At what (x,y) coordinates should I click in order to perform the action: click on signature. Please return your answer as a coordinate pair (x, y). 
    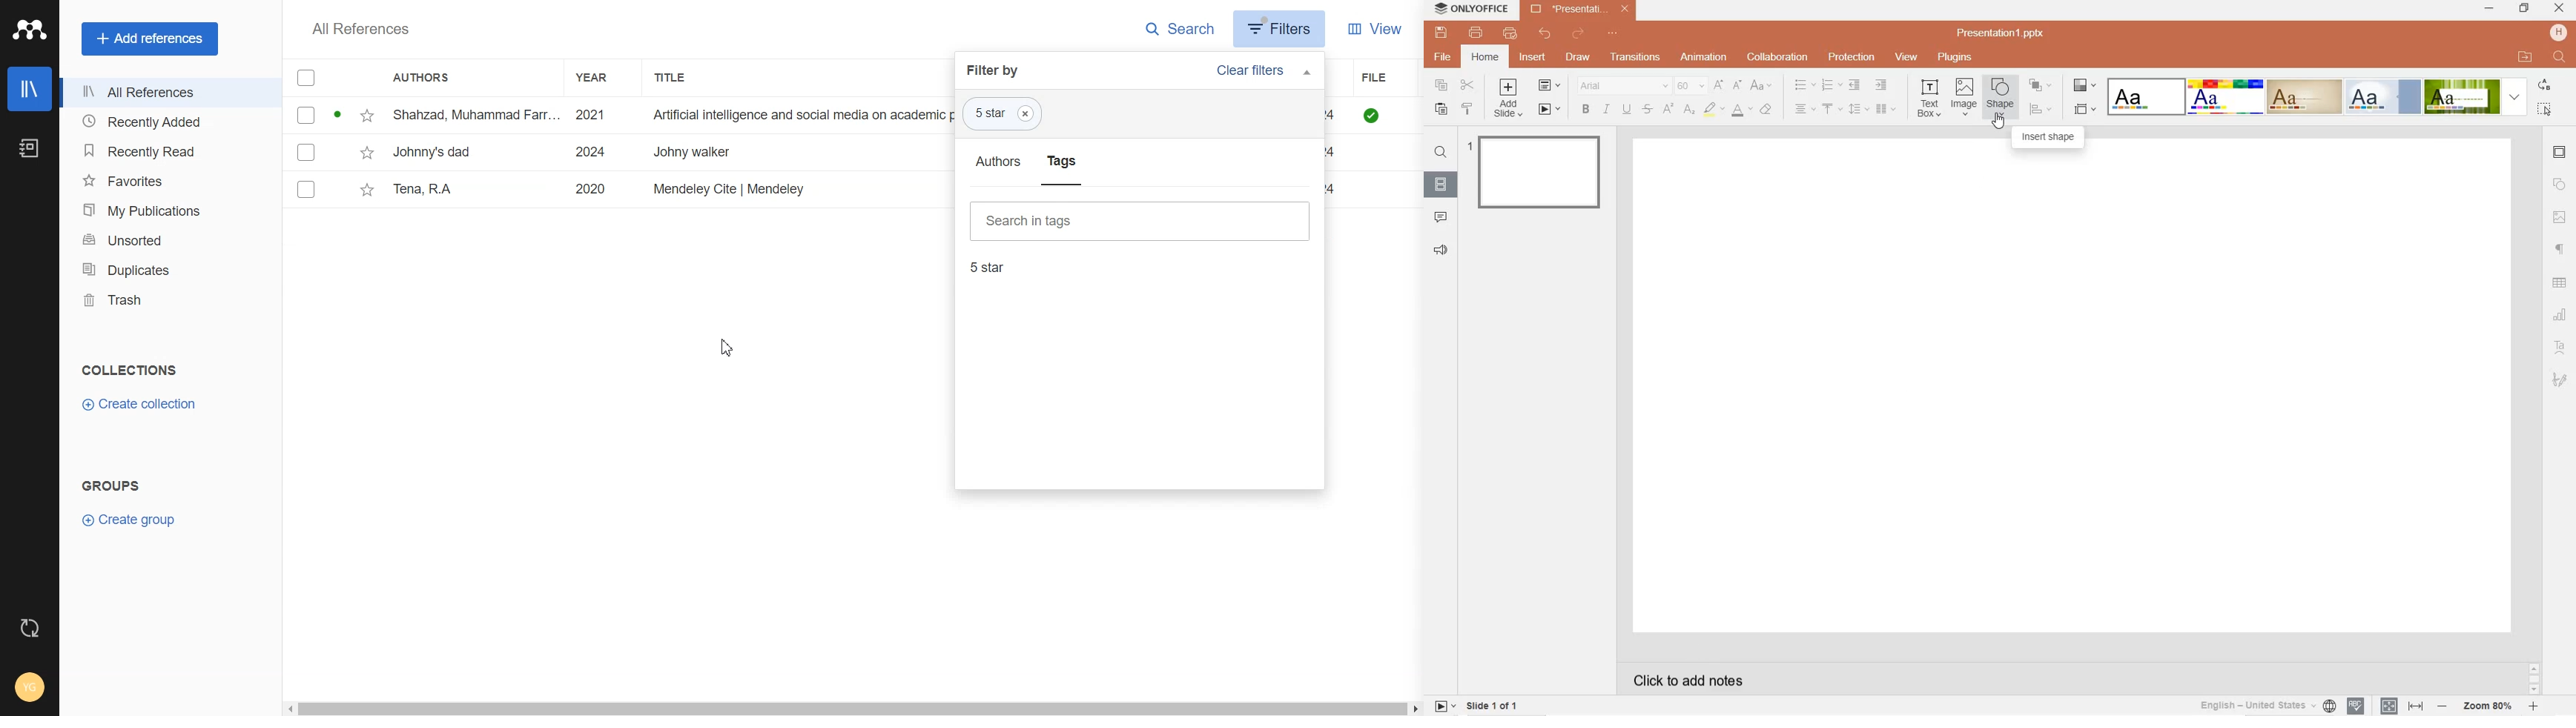
    Looking at the image, I should click on (2561, 379).